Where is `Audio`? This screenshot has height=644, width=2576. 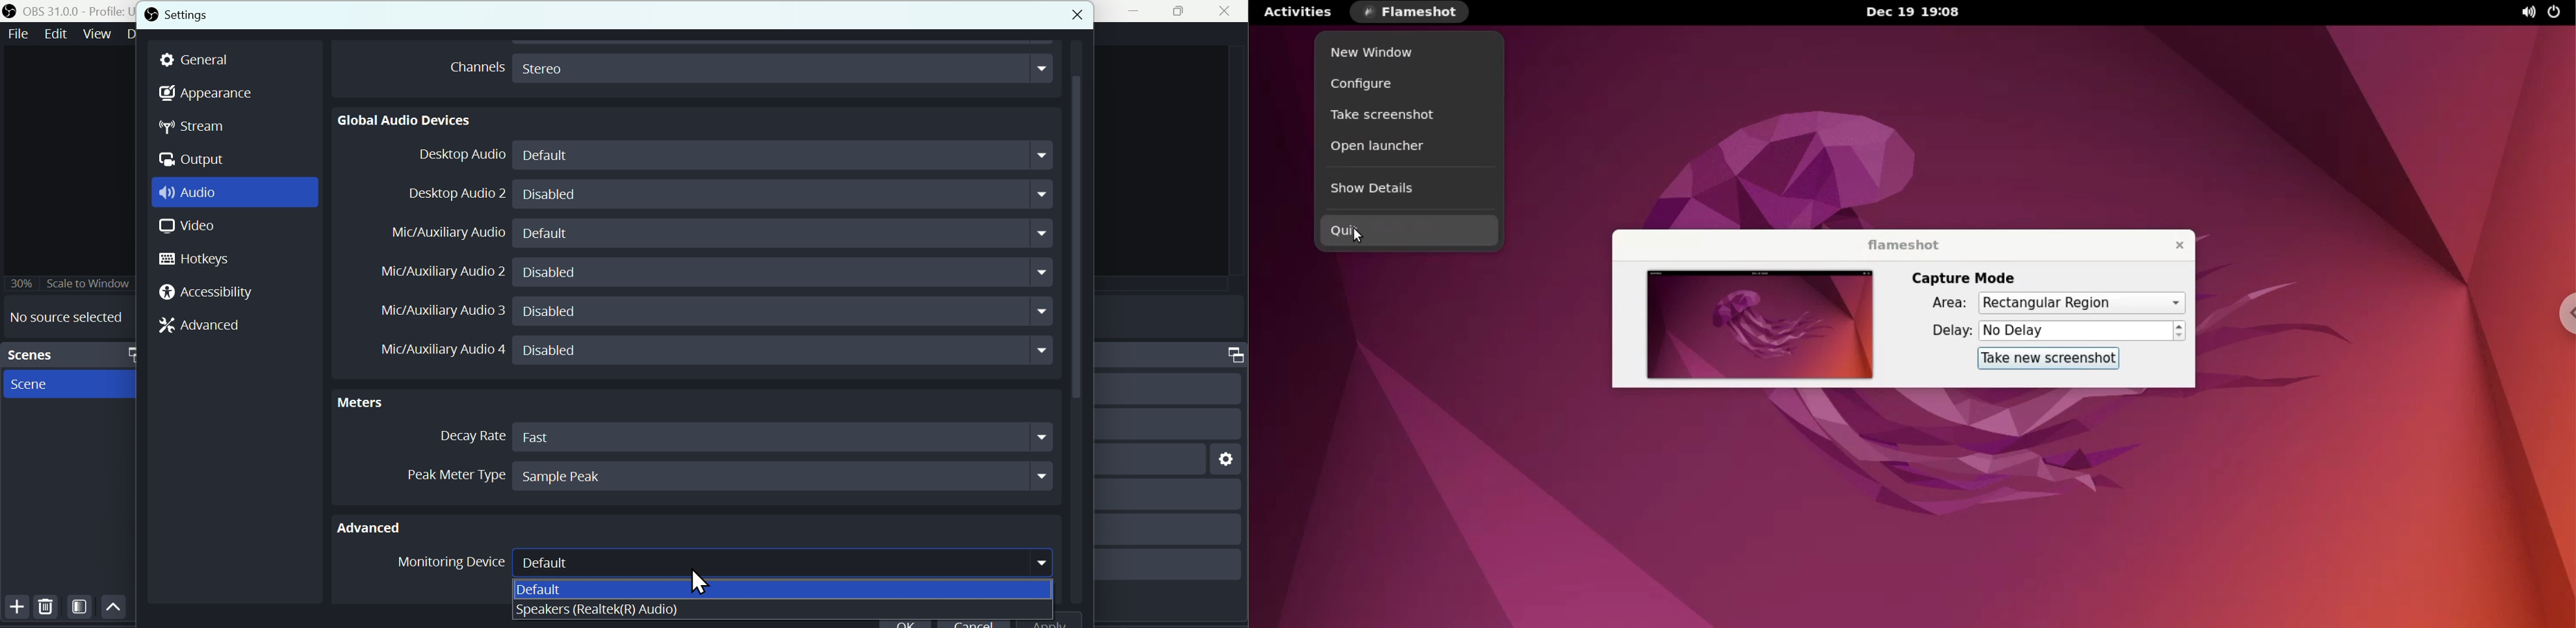
Audio is located at coordinates (194, 194).